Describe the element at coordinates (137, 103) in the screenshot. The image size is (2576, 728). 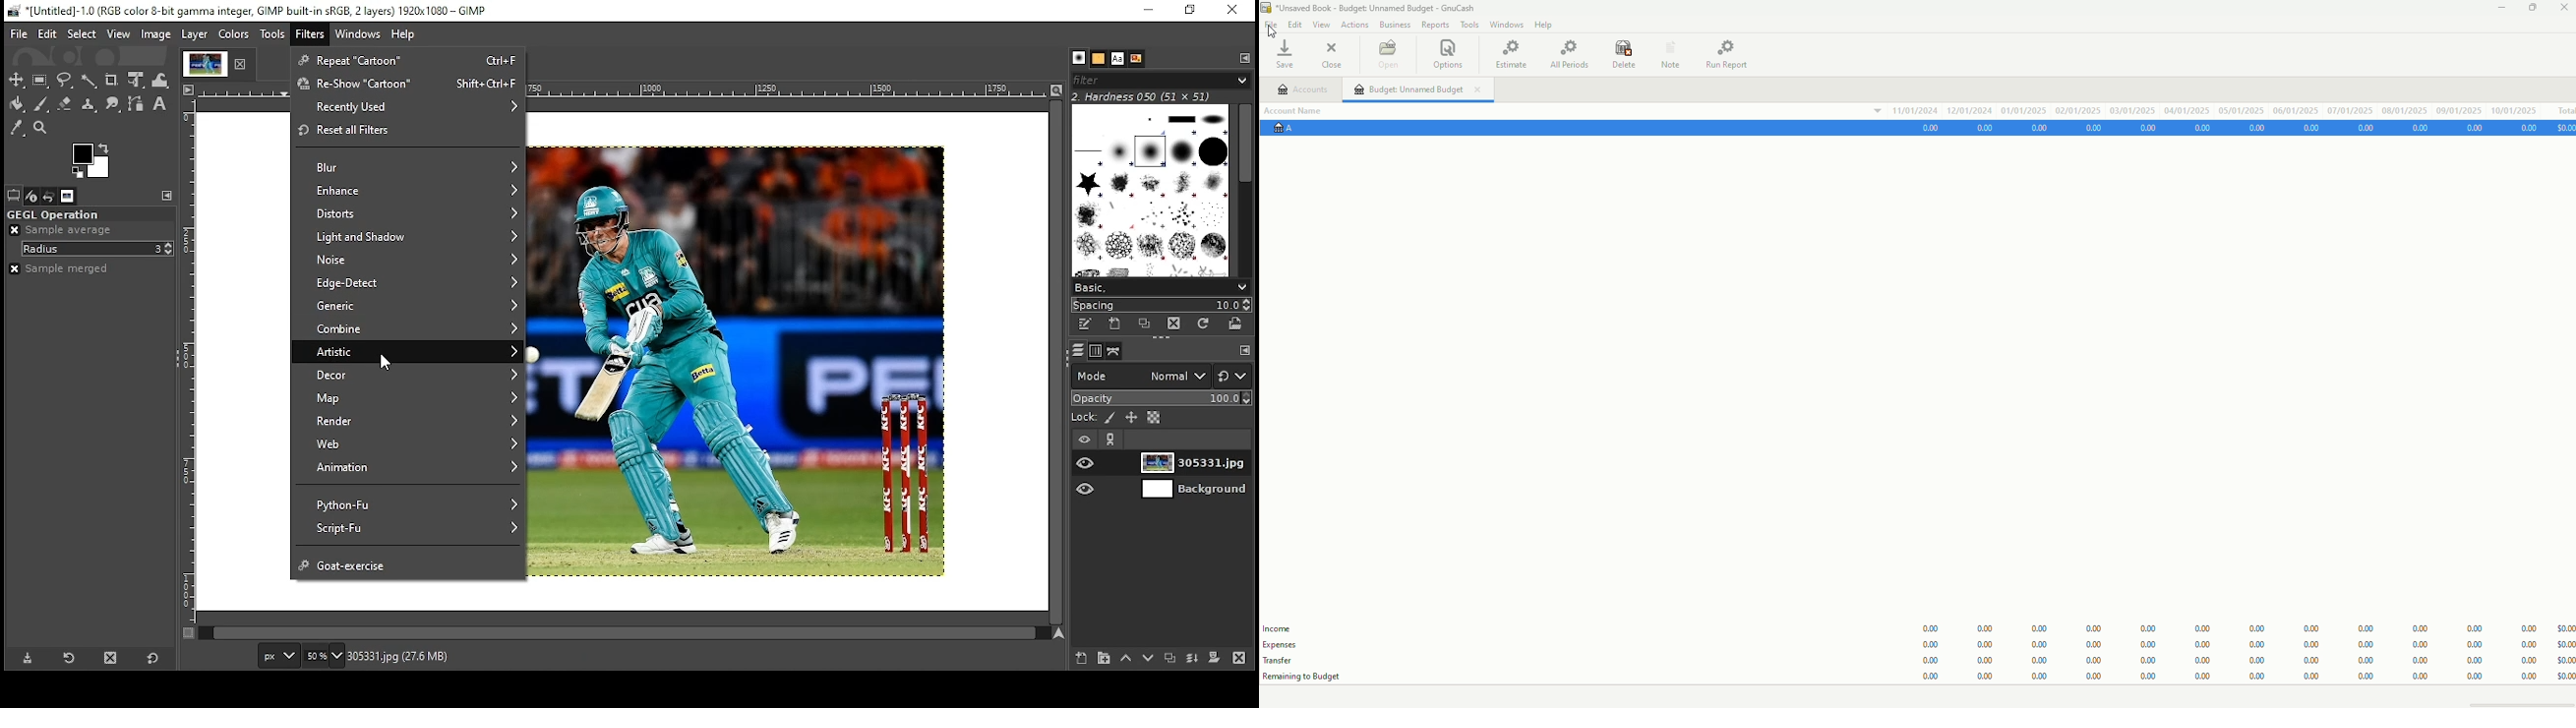
I see `paths tool` at that location.